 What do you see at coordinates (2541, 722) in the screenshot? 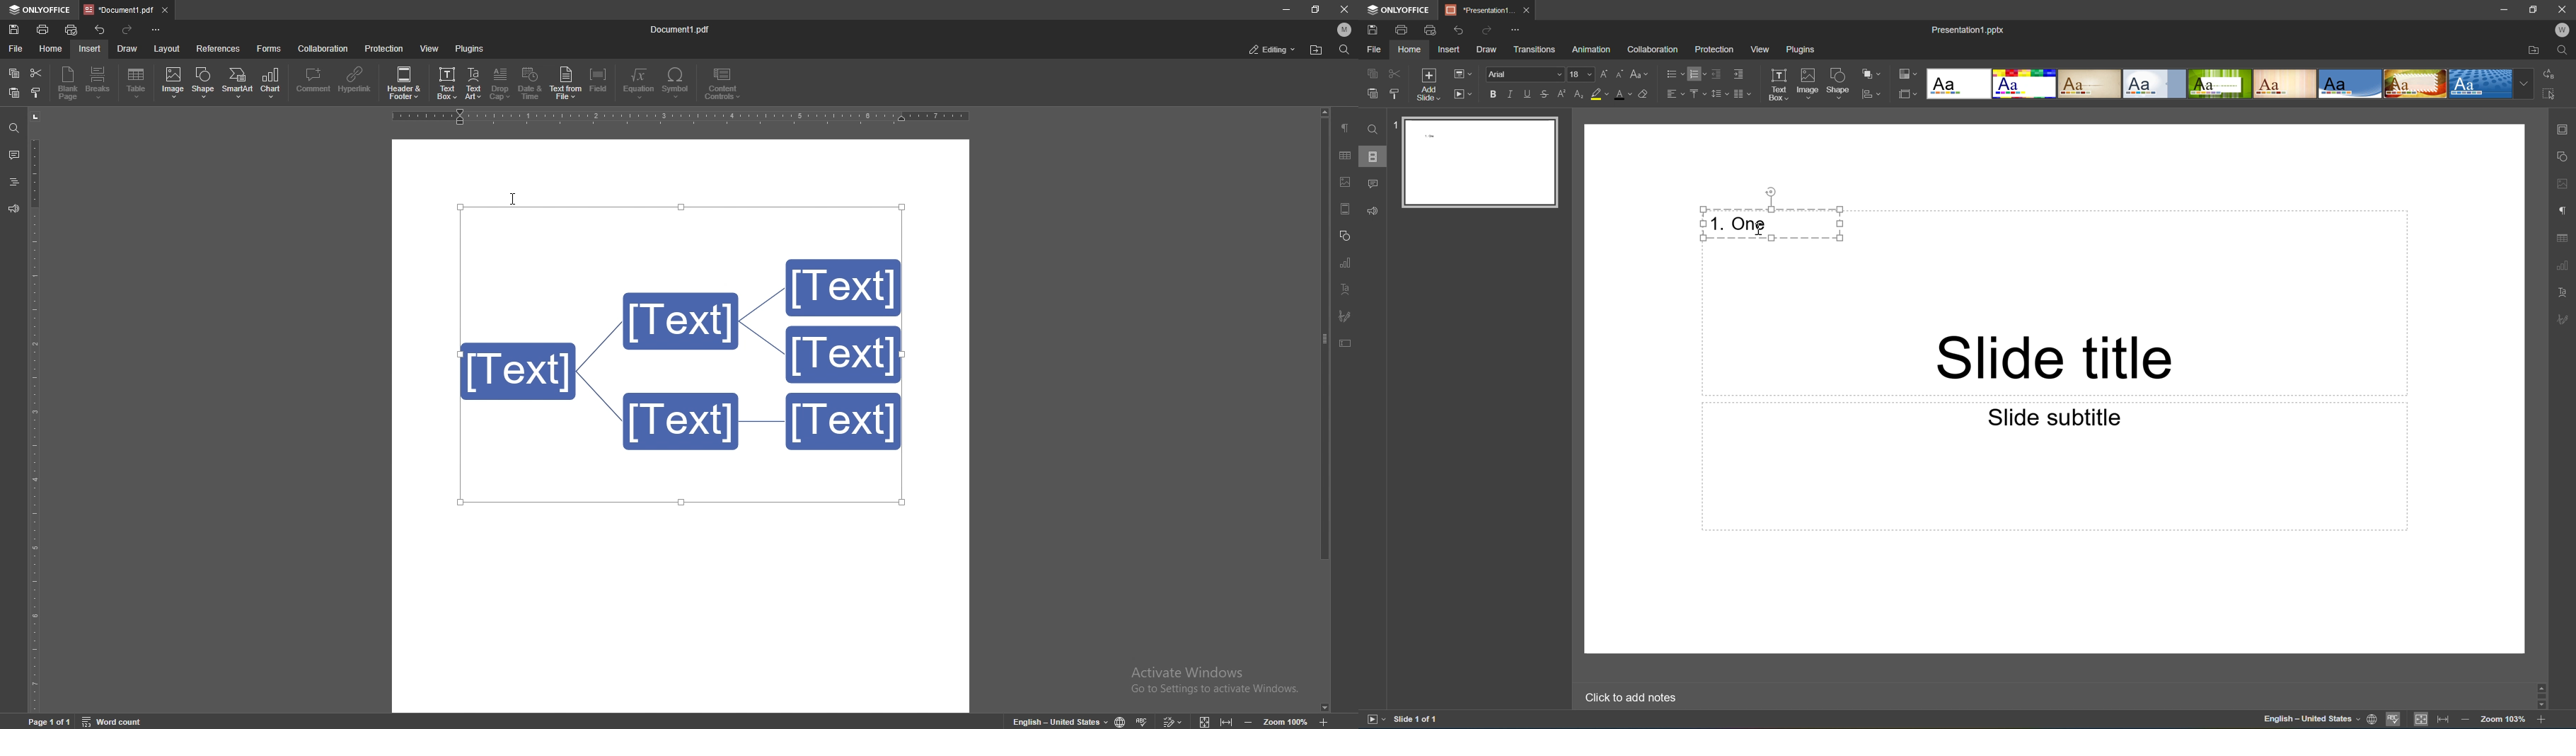
I see `Zoom in` at bounding box center [2541, 722].